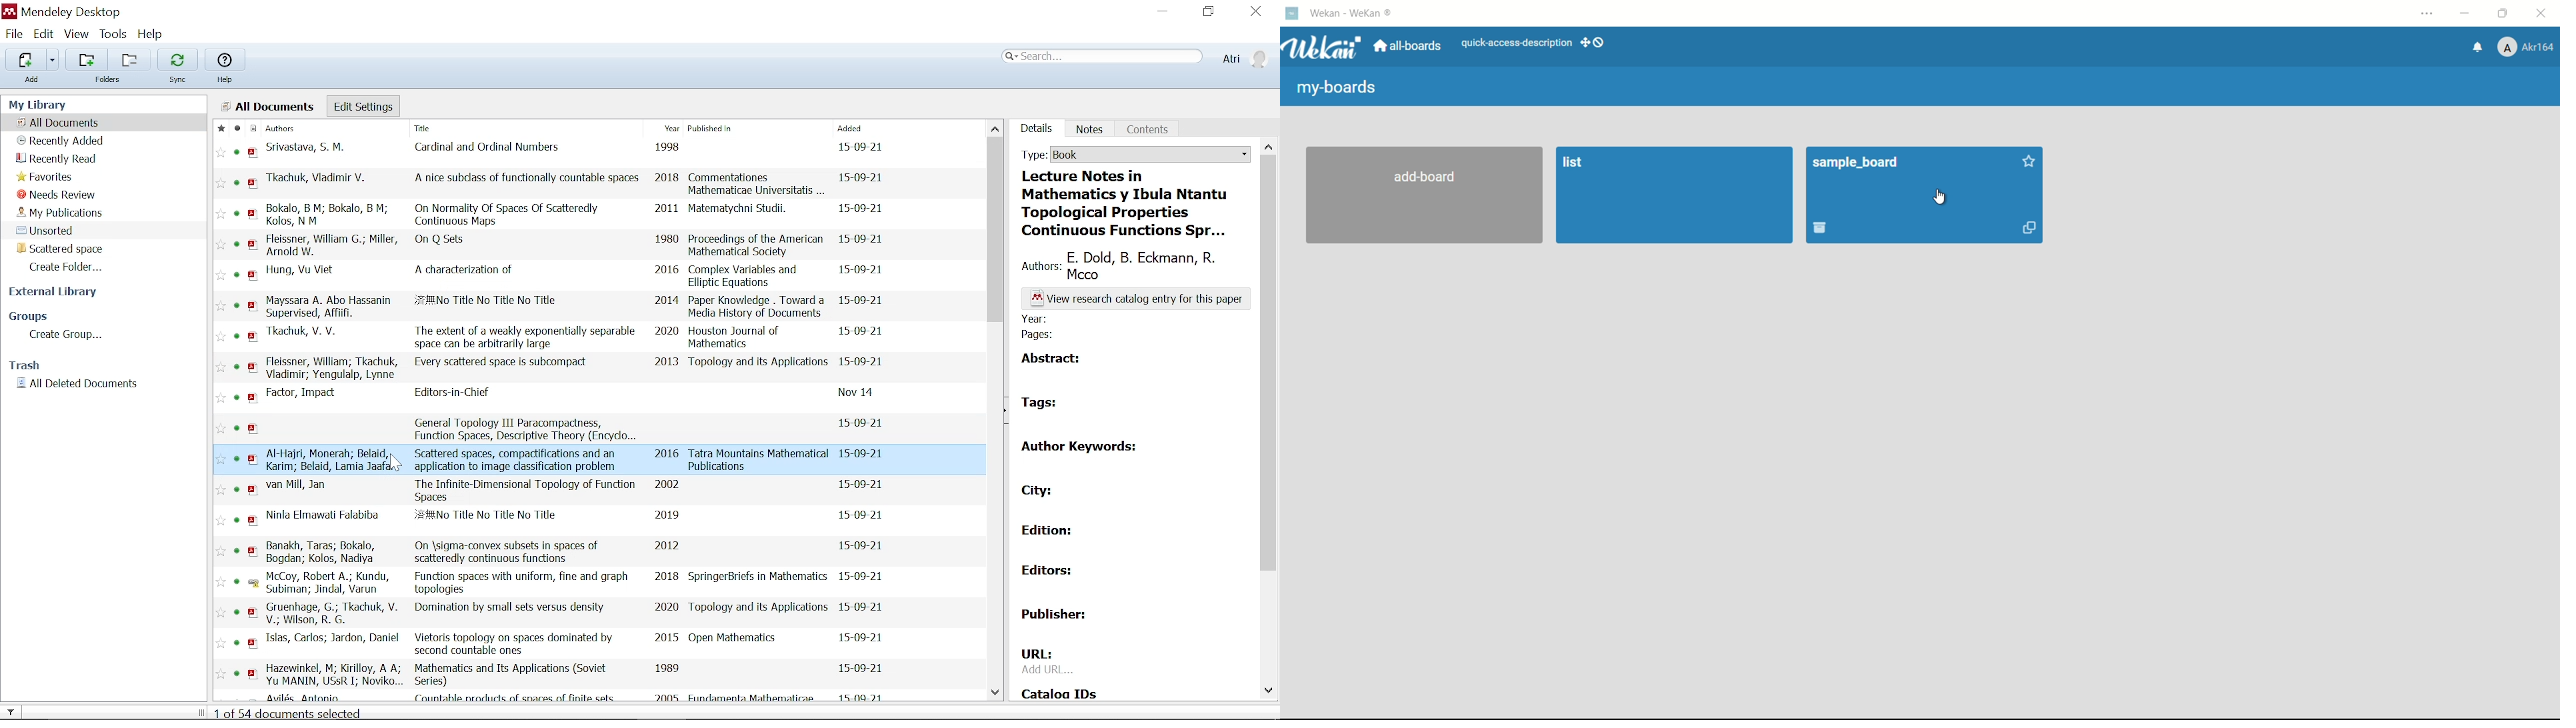 Image resolution: width=2576 pixels, height=728 pixels. What do you see at coordinates (304, 394) in the screenshot?
I see `authors` at bounding box center [304, 394].